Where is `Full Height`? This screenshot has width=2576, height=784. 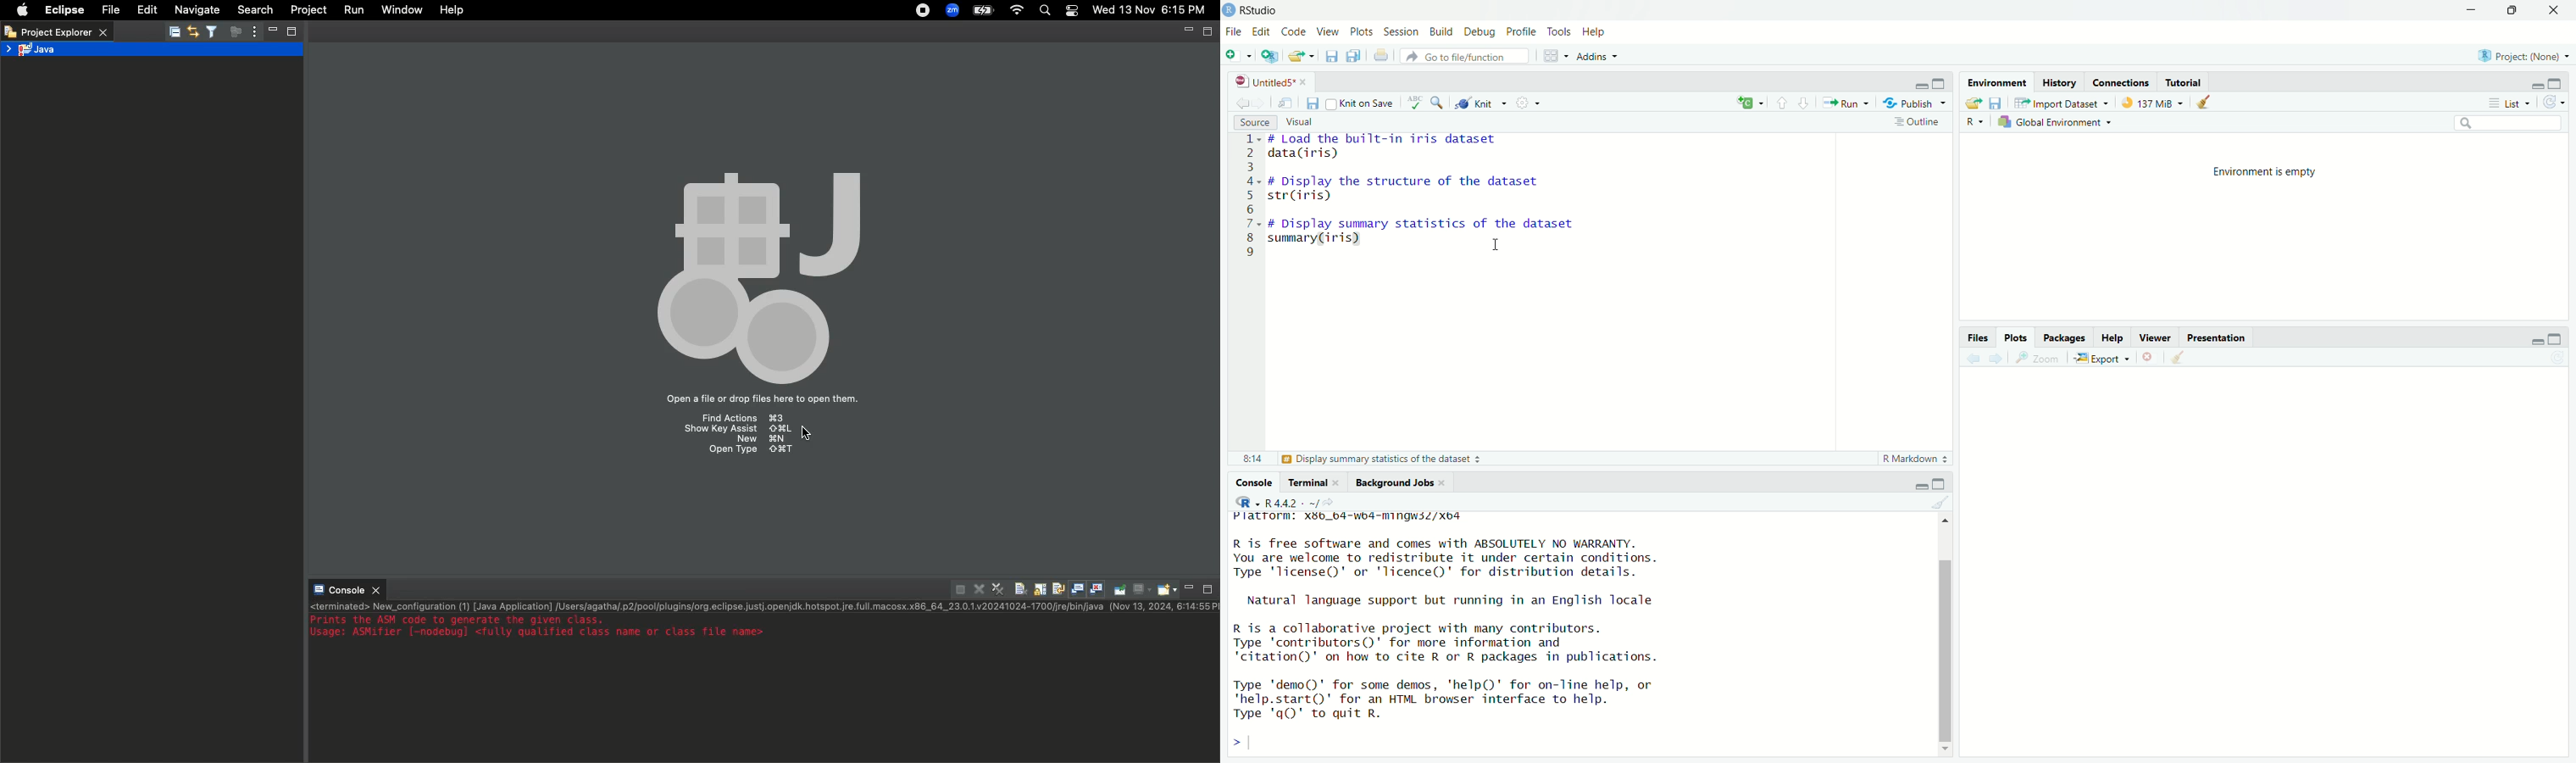 Full Height is located at coordinates (2557, 83).